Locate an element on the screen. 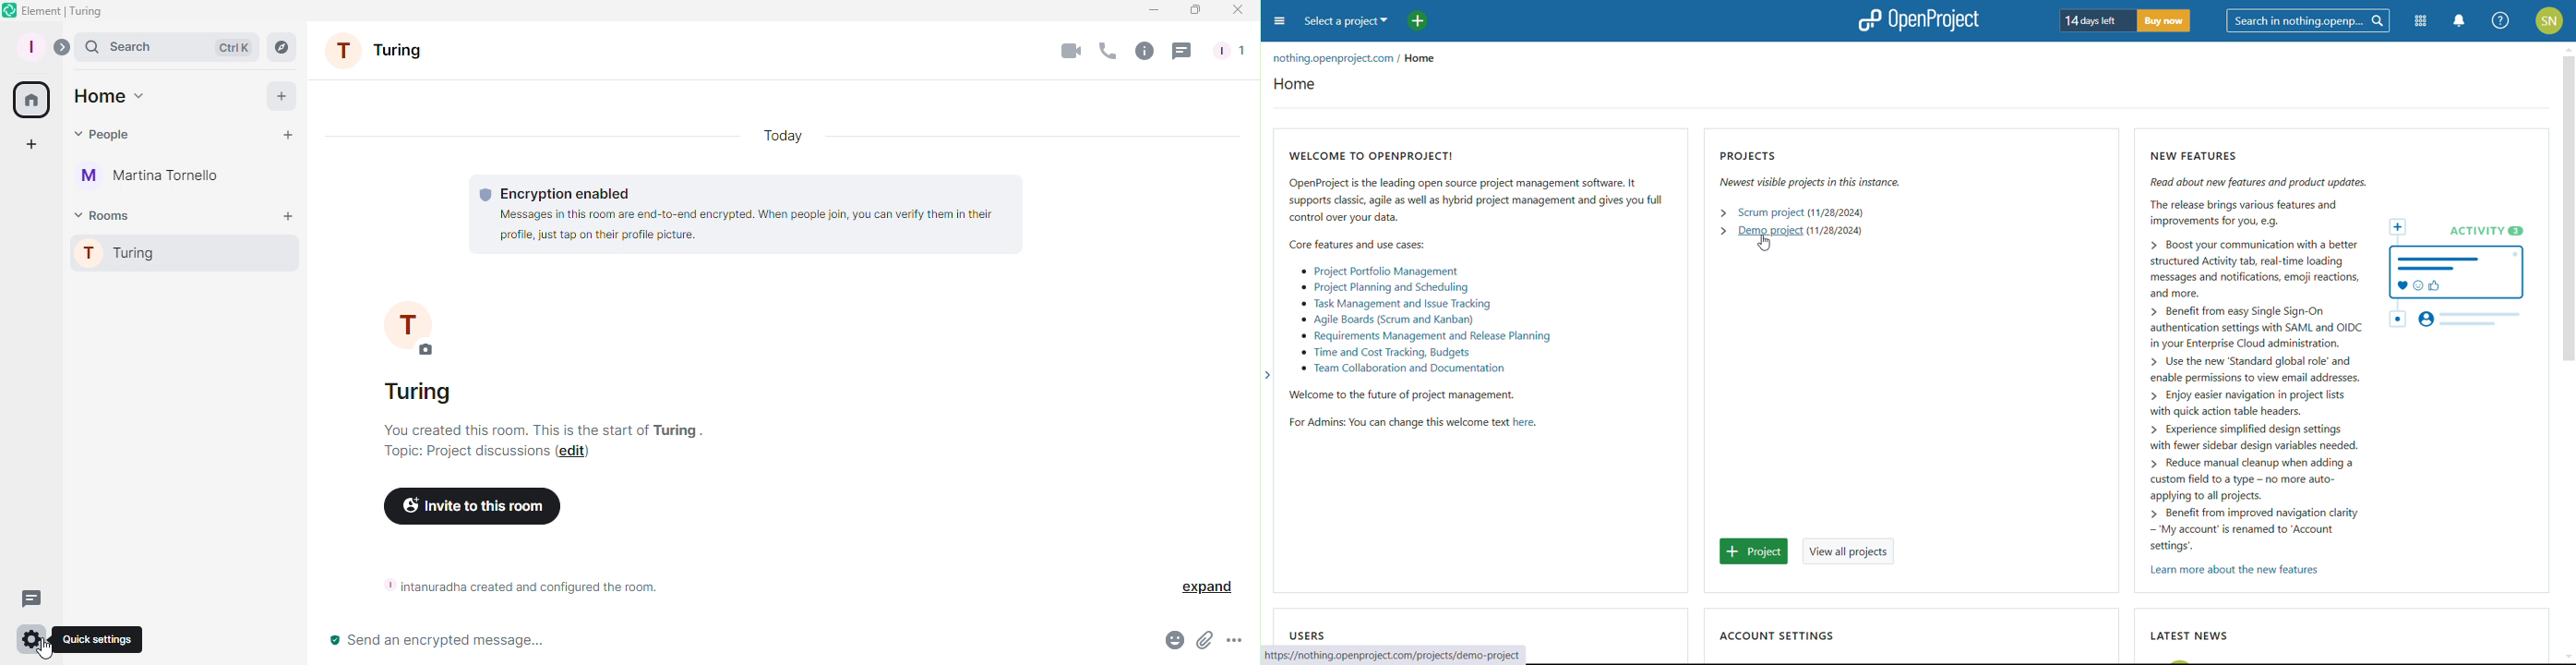 The width and height of the screenshot is (2576, 672). Search bar is located at coordinates (173, 48).